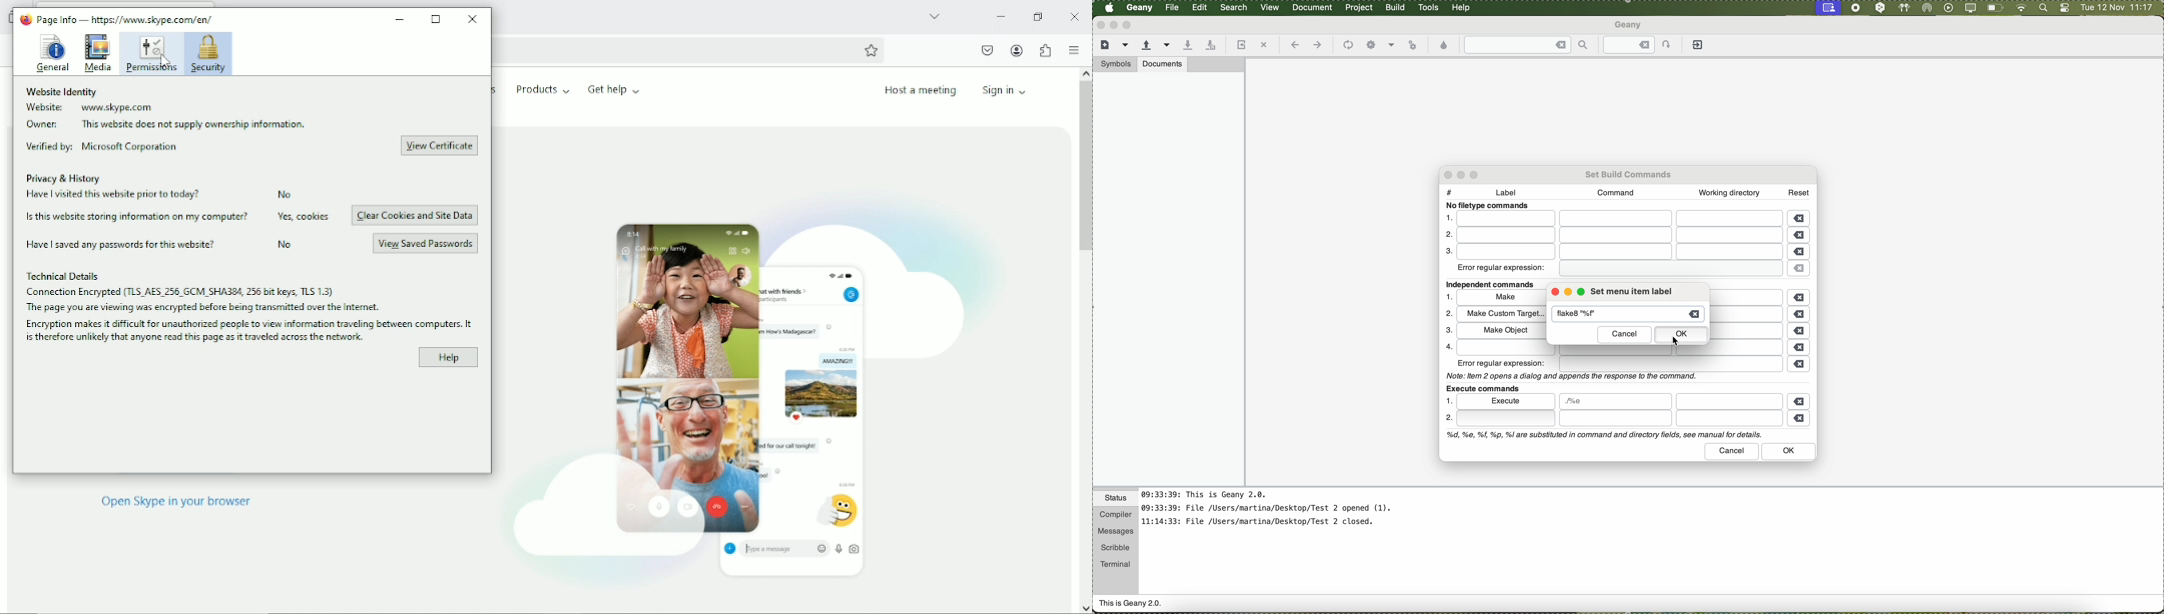 This screenshot has height=616, width=2184. I want to click on note, so click(1570, 375).